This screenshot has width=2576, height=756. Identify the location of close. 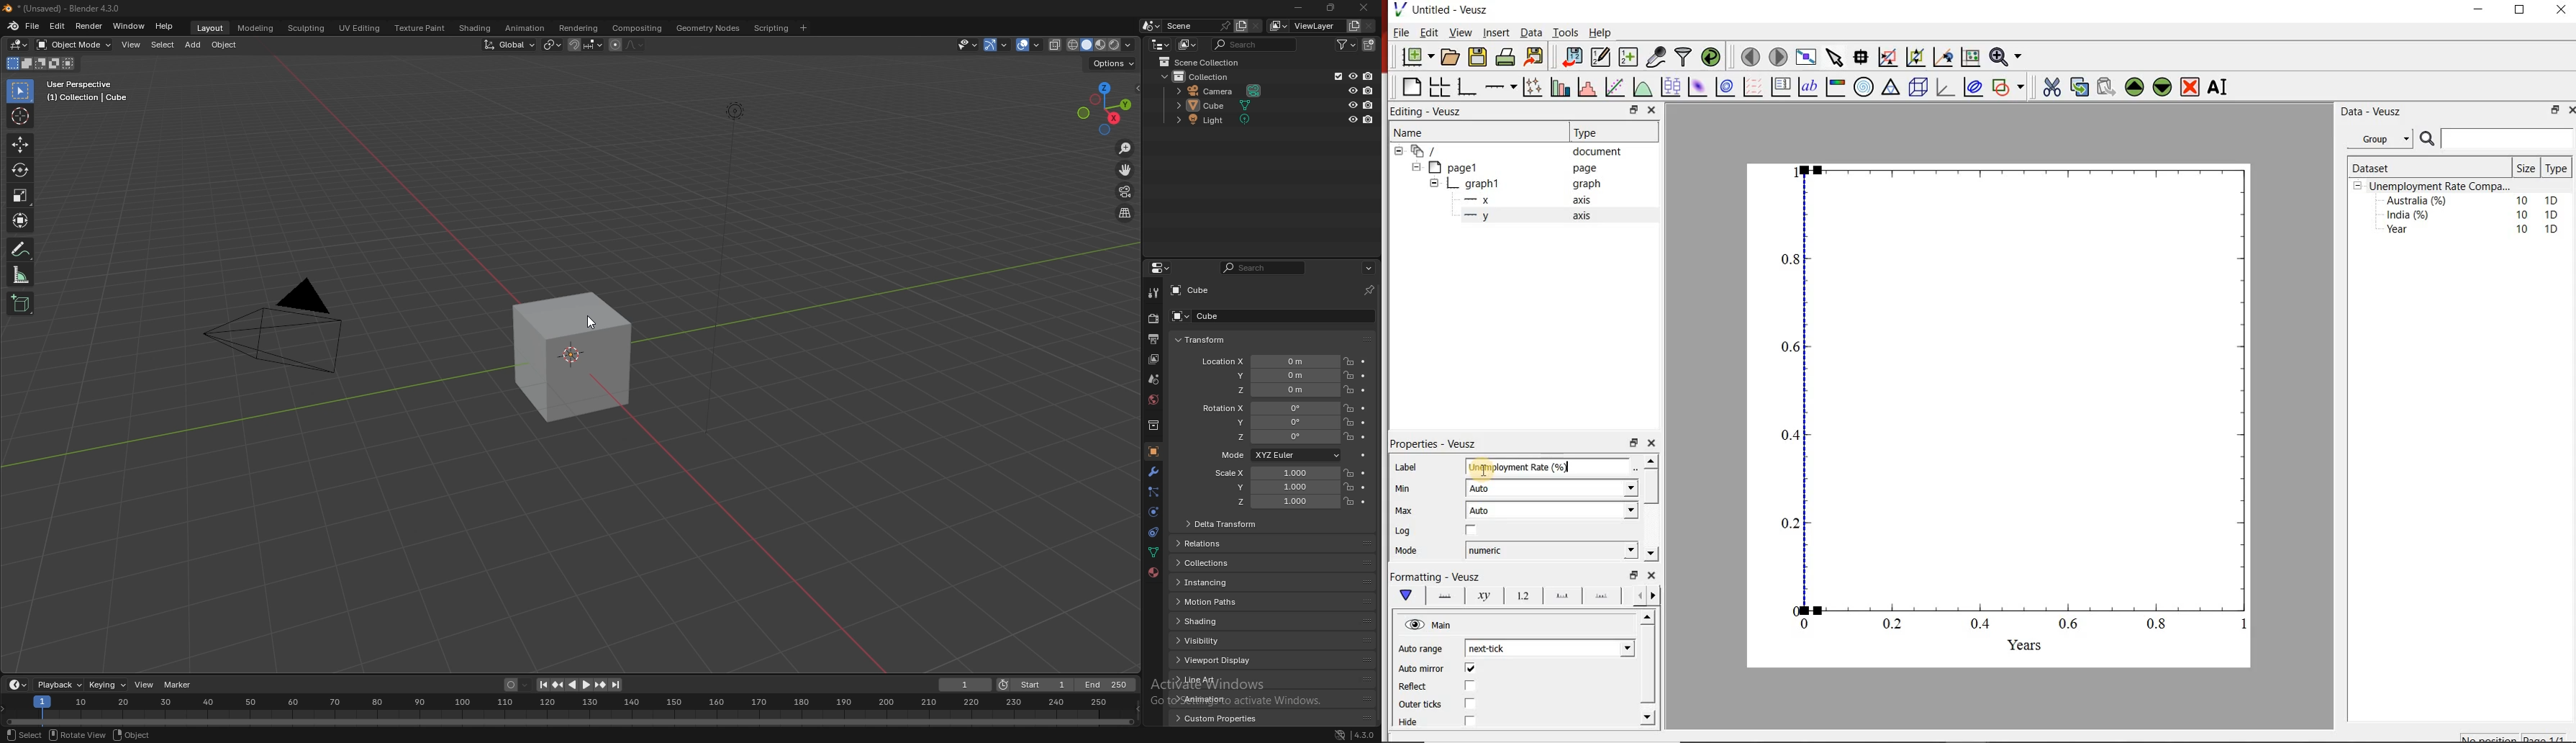
(2572, 109).